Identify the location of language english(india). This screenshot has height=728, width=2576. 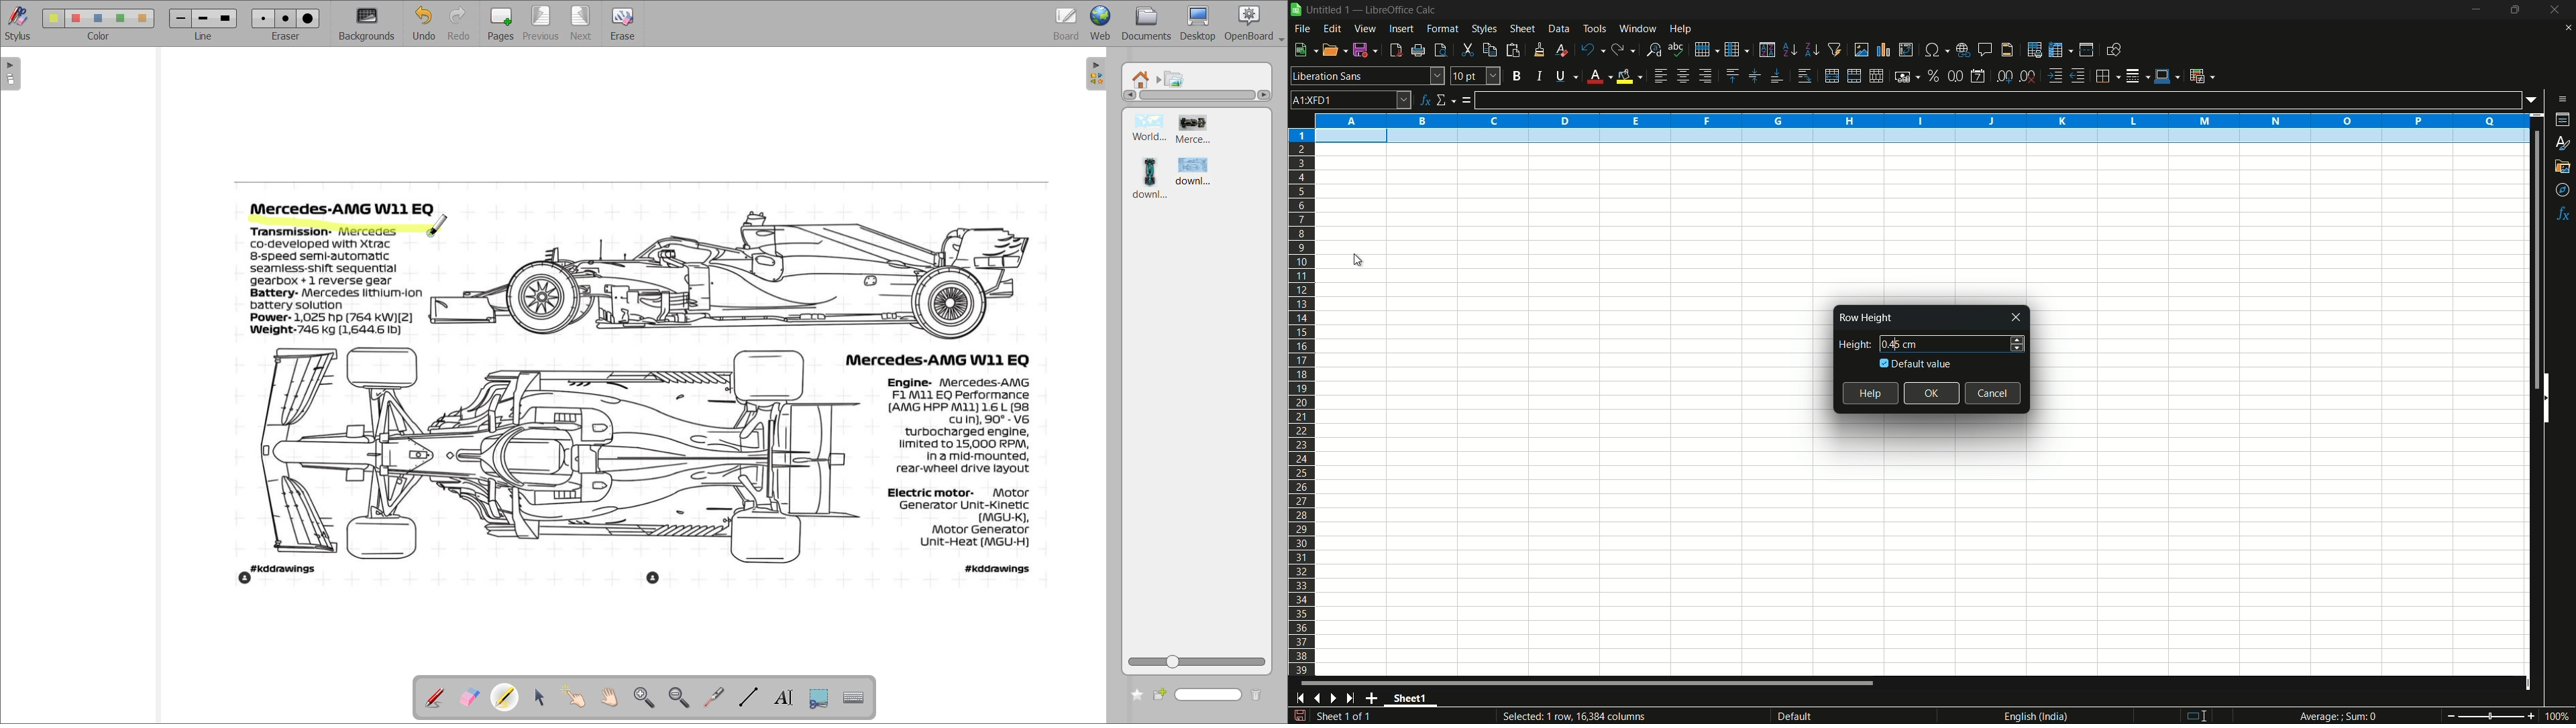
(2032, 716).